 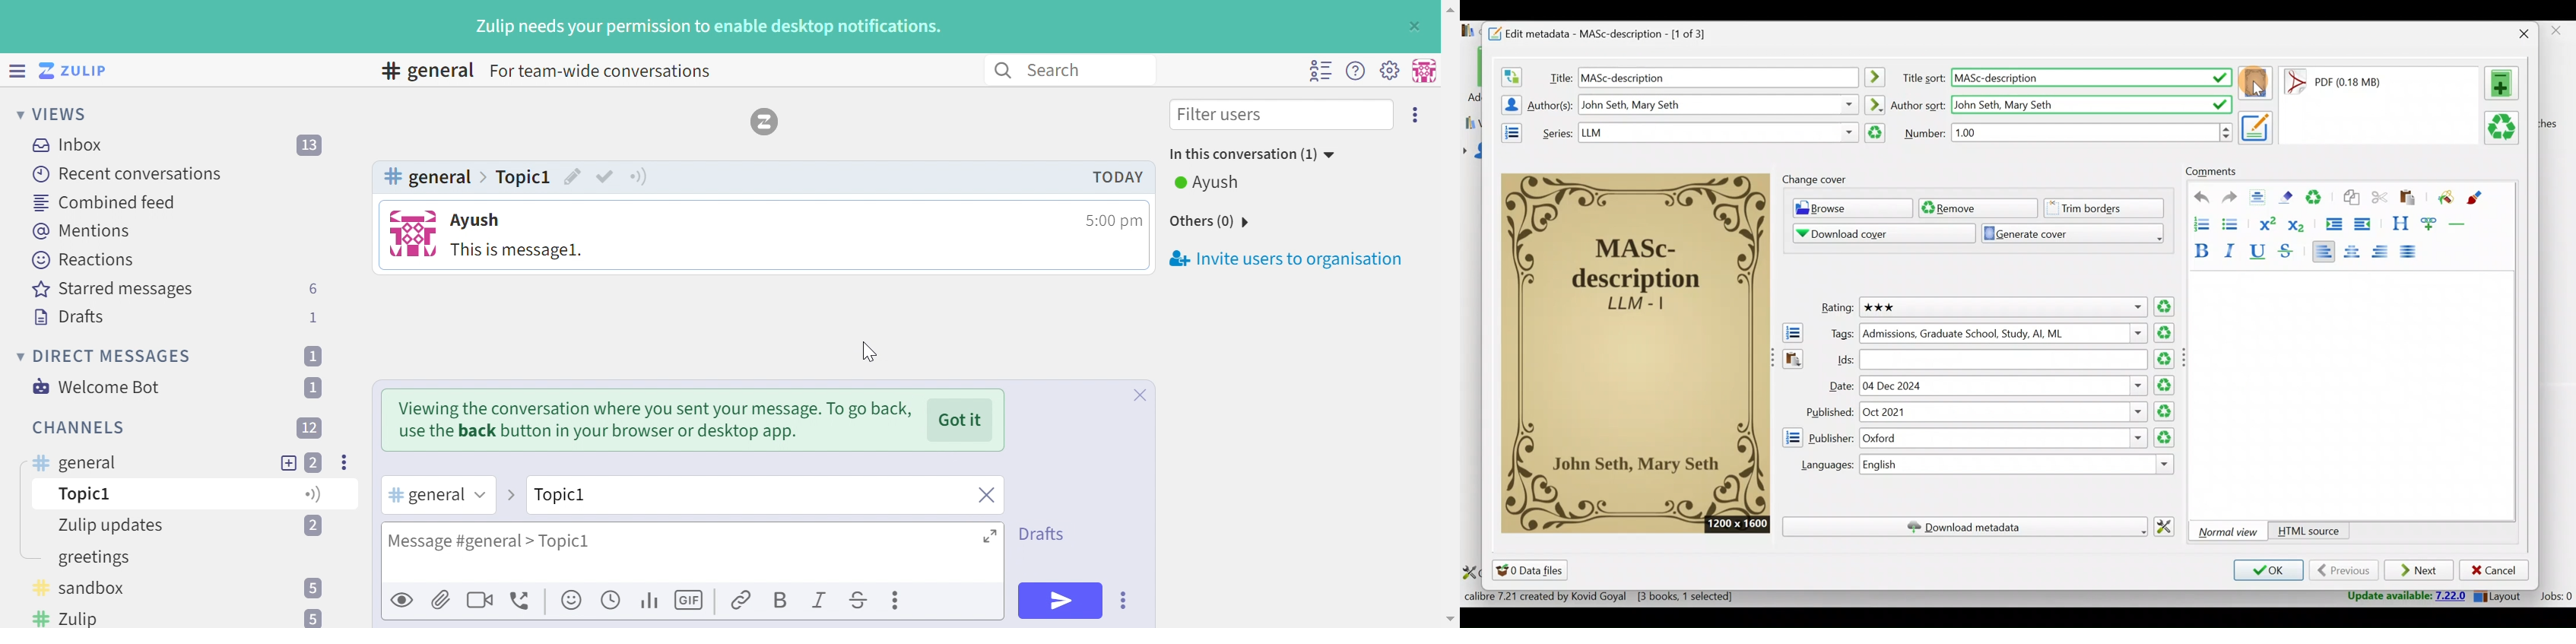 I want to click on Edit metadata, so click(x=1609, y=32).